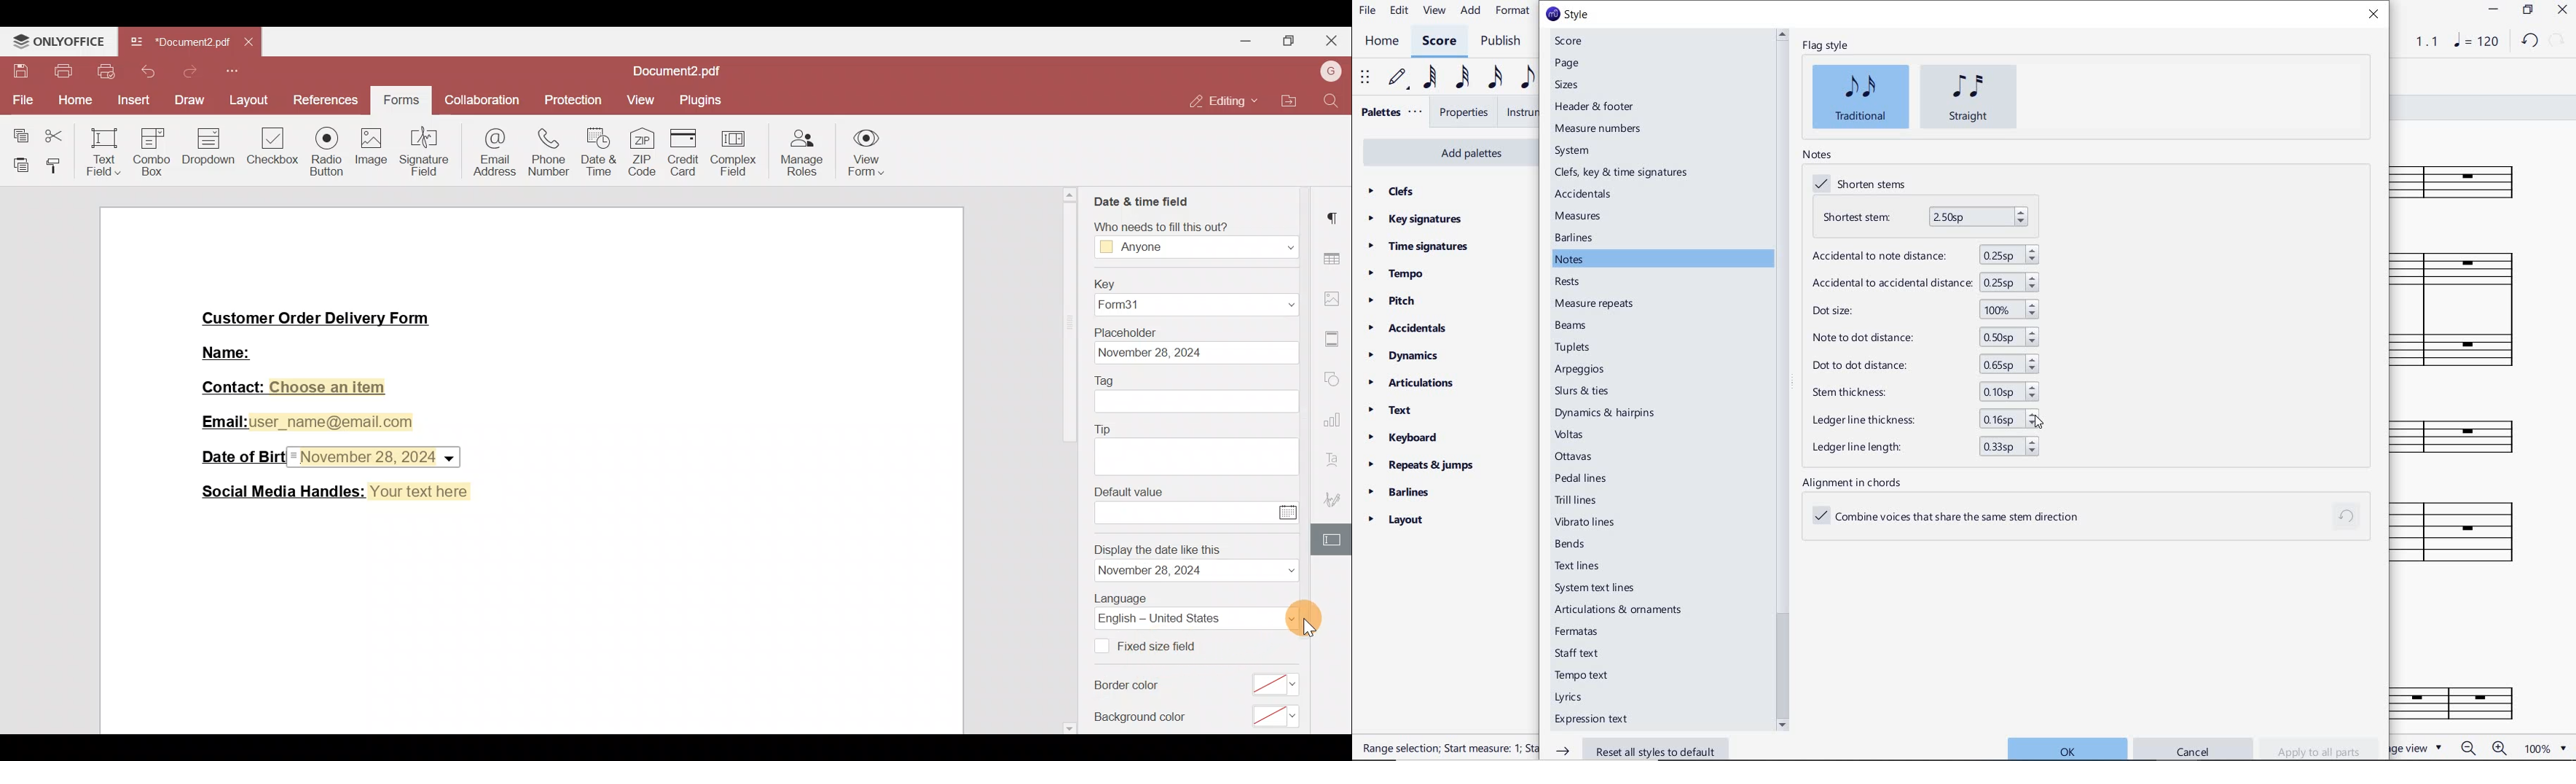  Describe the element at coordinates (646, 154) in the screenshot. I see `ZIP code` at that location.